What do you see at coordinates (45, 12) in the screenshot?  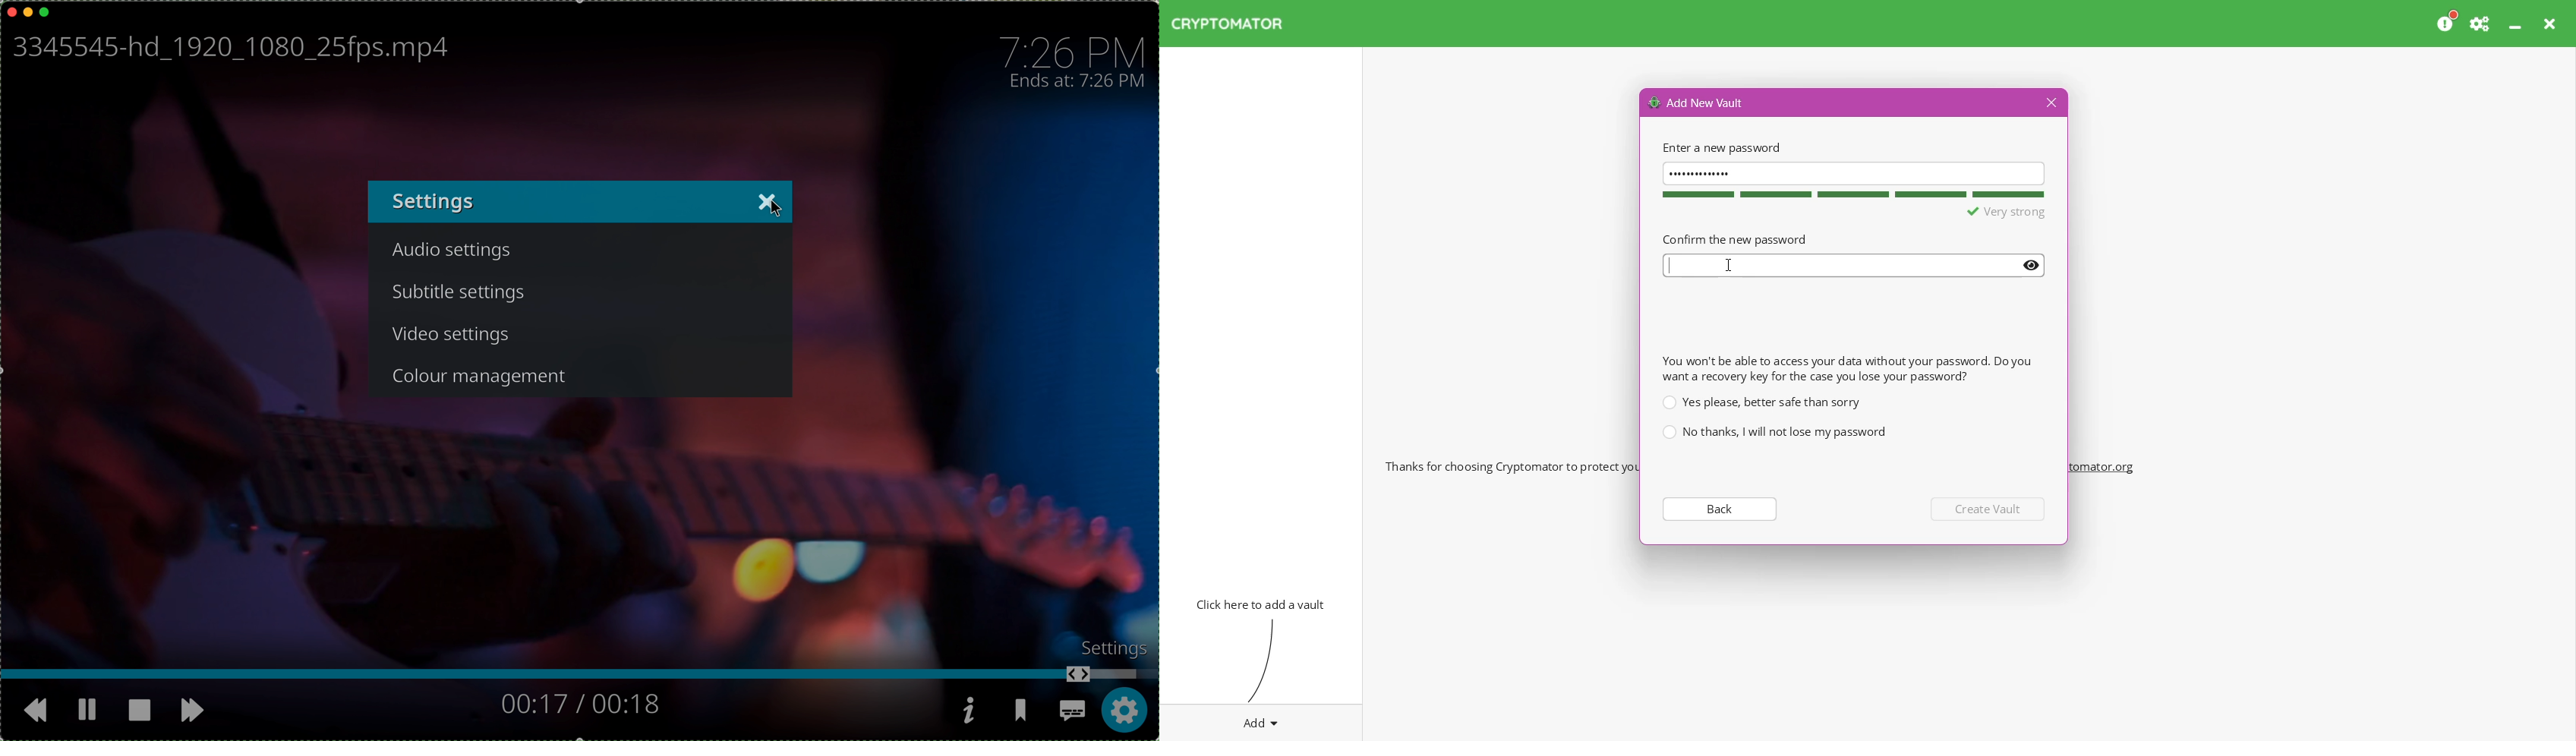 I see `maximise` at bounding box center [45, 12].